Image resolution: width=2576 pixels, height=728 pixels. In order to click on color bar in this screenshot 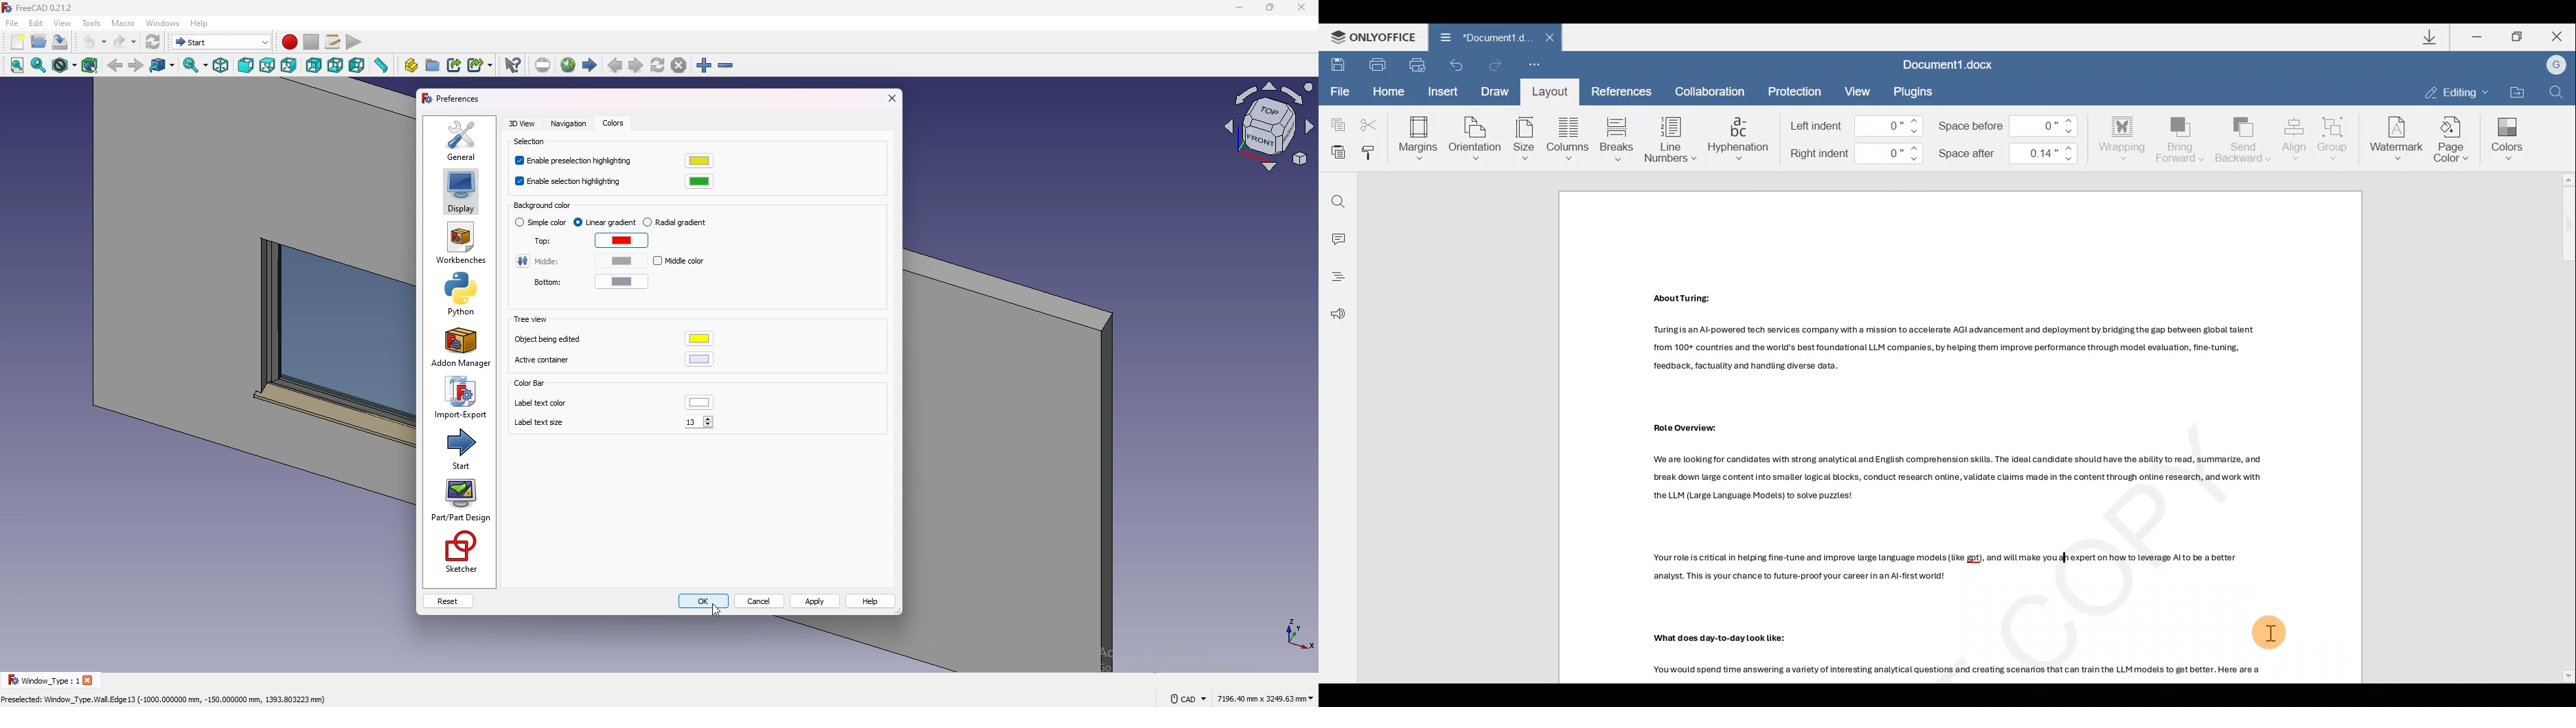, I will do `click(529, 384)`.